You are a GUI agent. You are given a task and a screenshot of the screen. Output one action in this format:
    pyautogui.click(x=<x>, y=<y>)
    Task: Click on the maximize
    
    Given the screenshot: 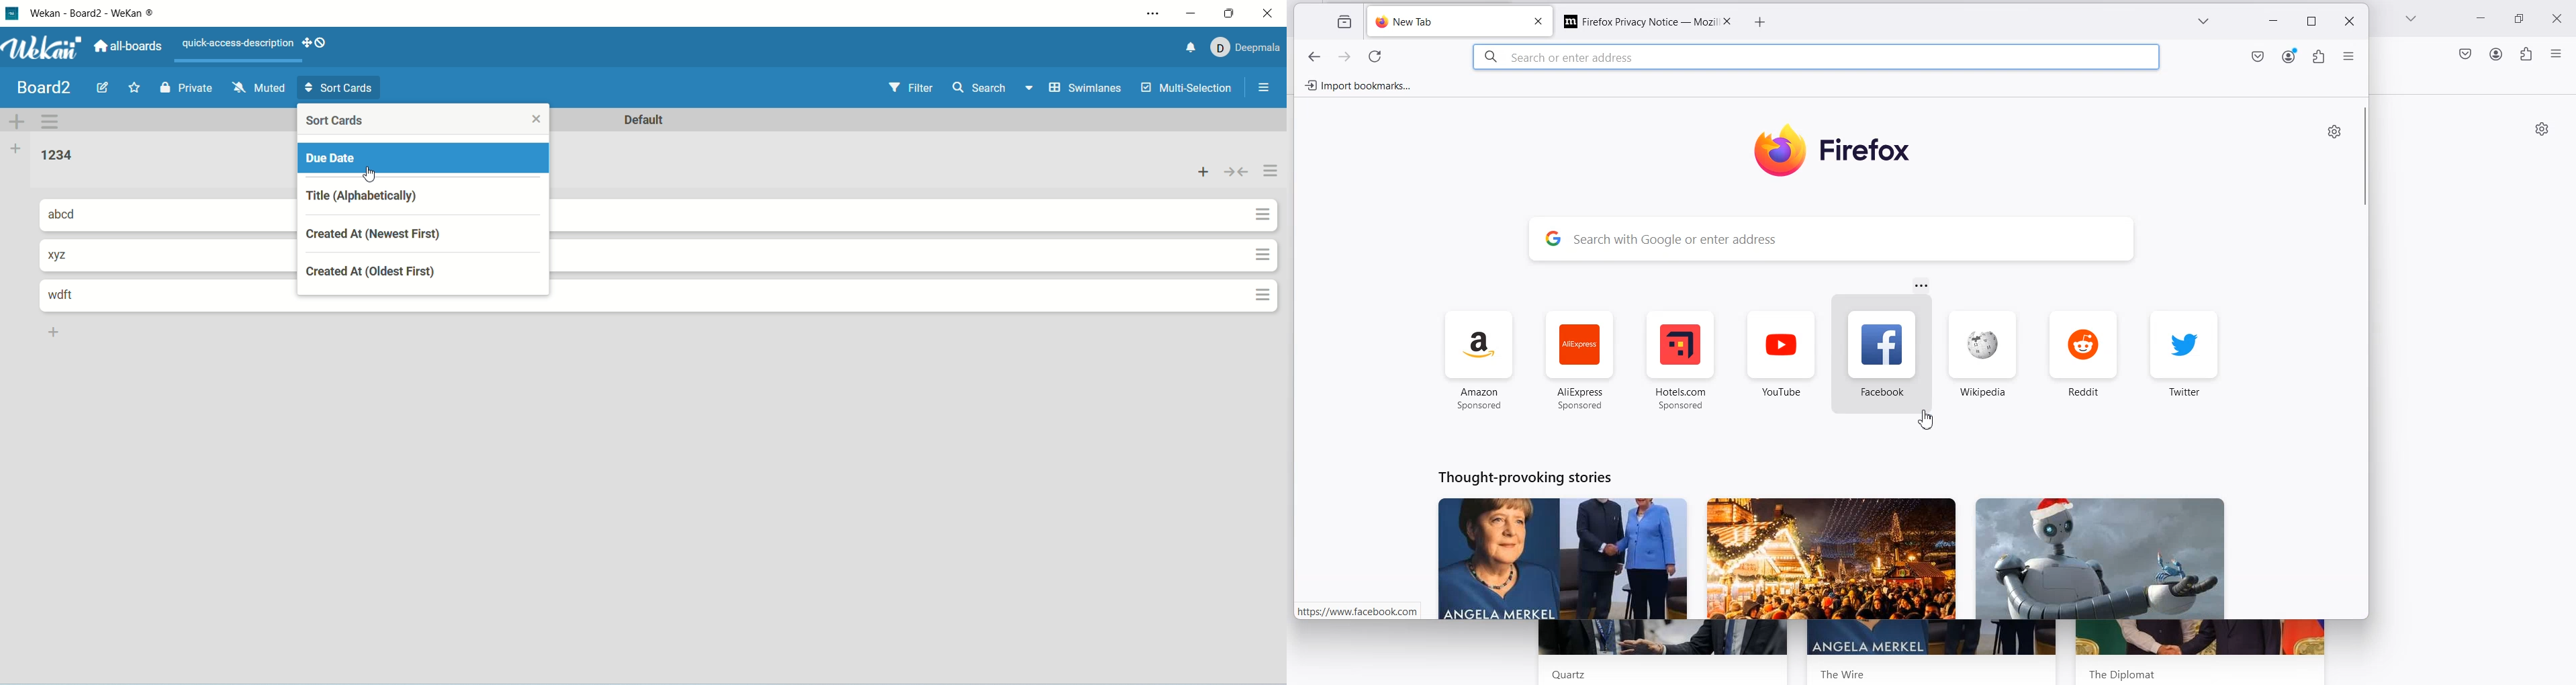 What is the action you would take?
    pyautogui.click(x=1232, y=12)
    